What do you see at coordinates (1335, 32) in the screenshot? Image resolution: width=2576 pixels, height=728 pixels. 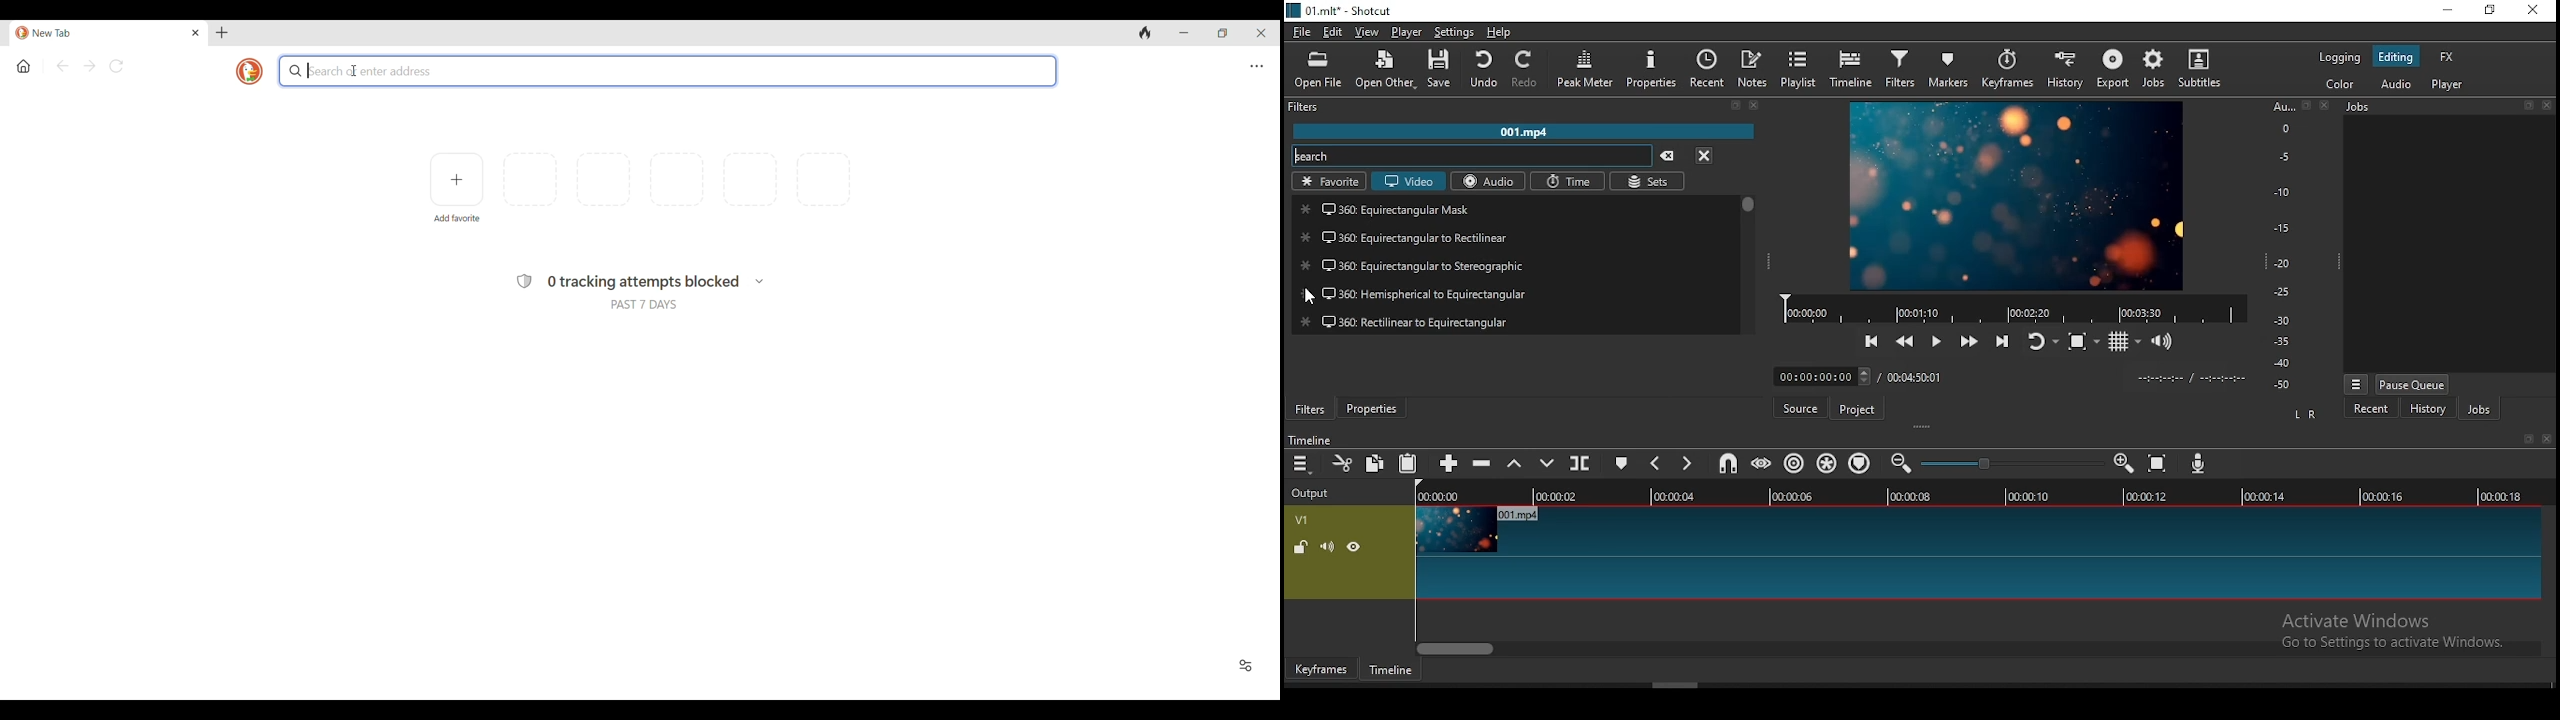 I see `edit` at bounding box center [1335, 32].